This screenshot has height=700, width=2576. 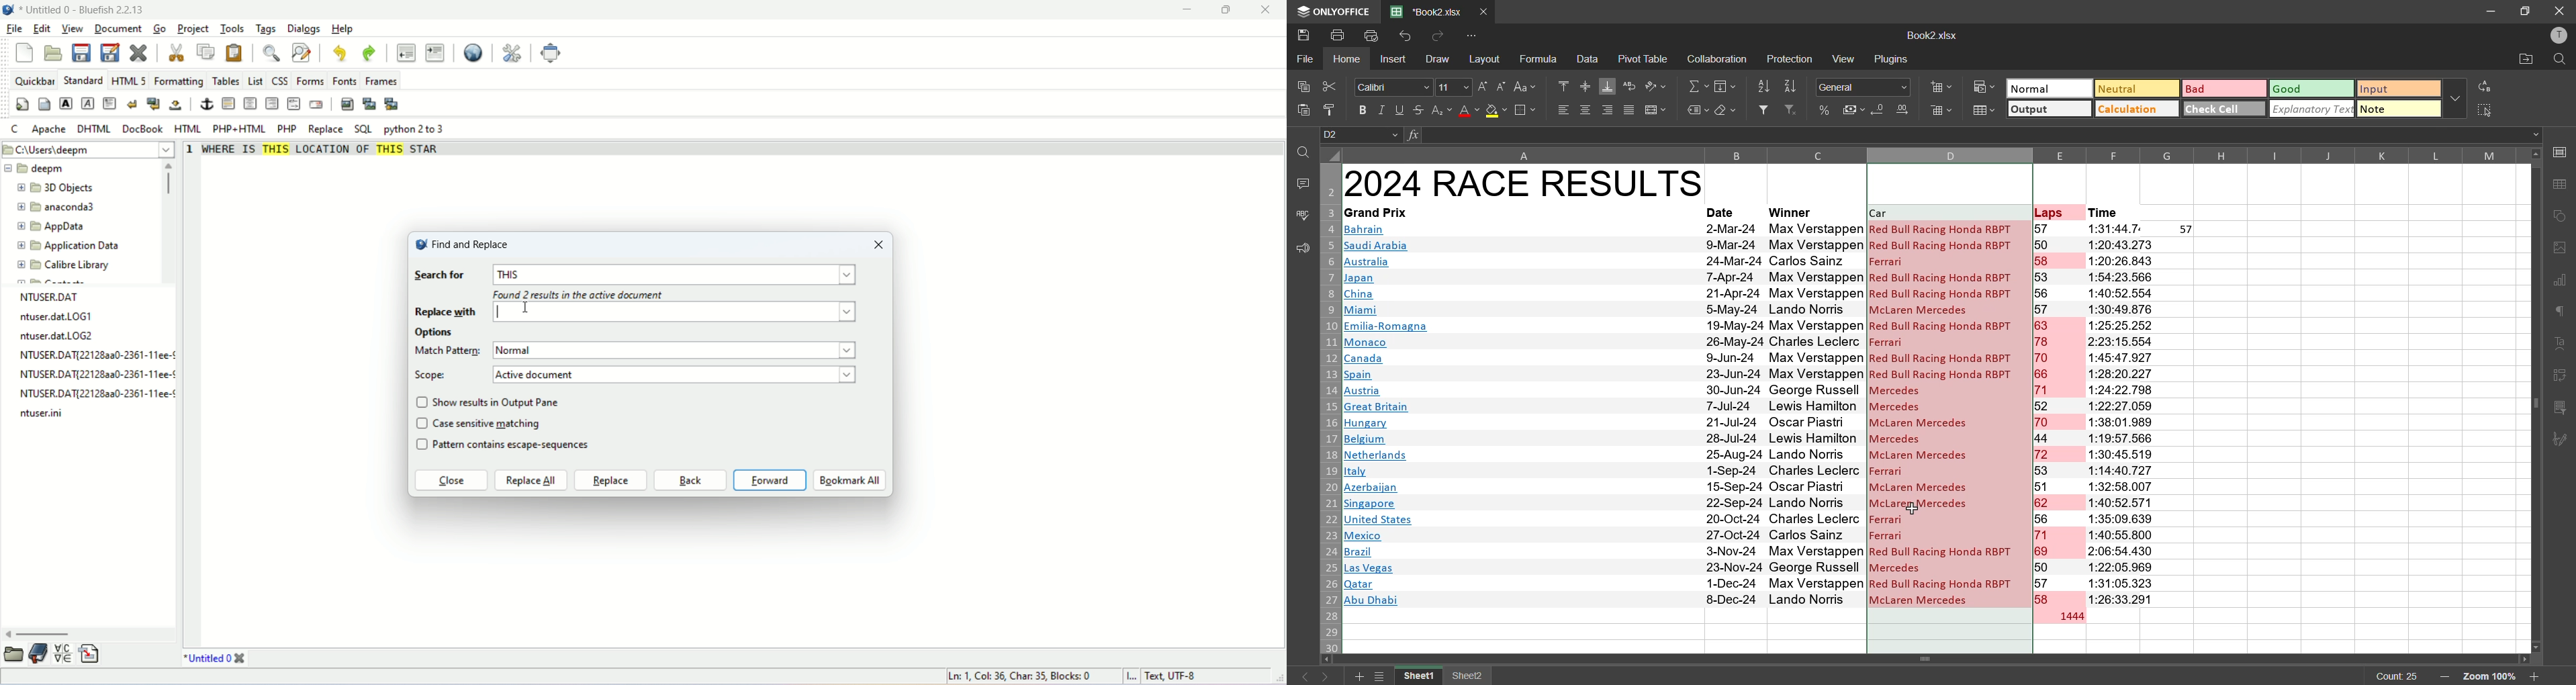 What do you see at coordinates (2070, 617) in the screenshot?
I see `total laps` at bounding box center [2070, 617].